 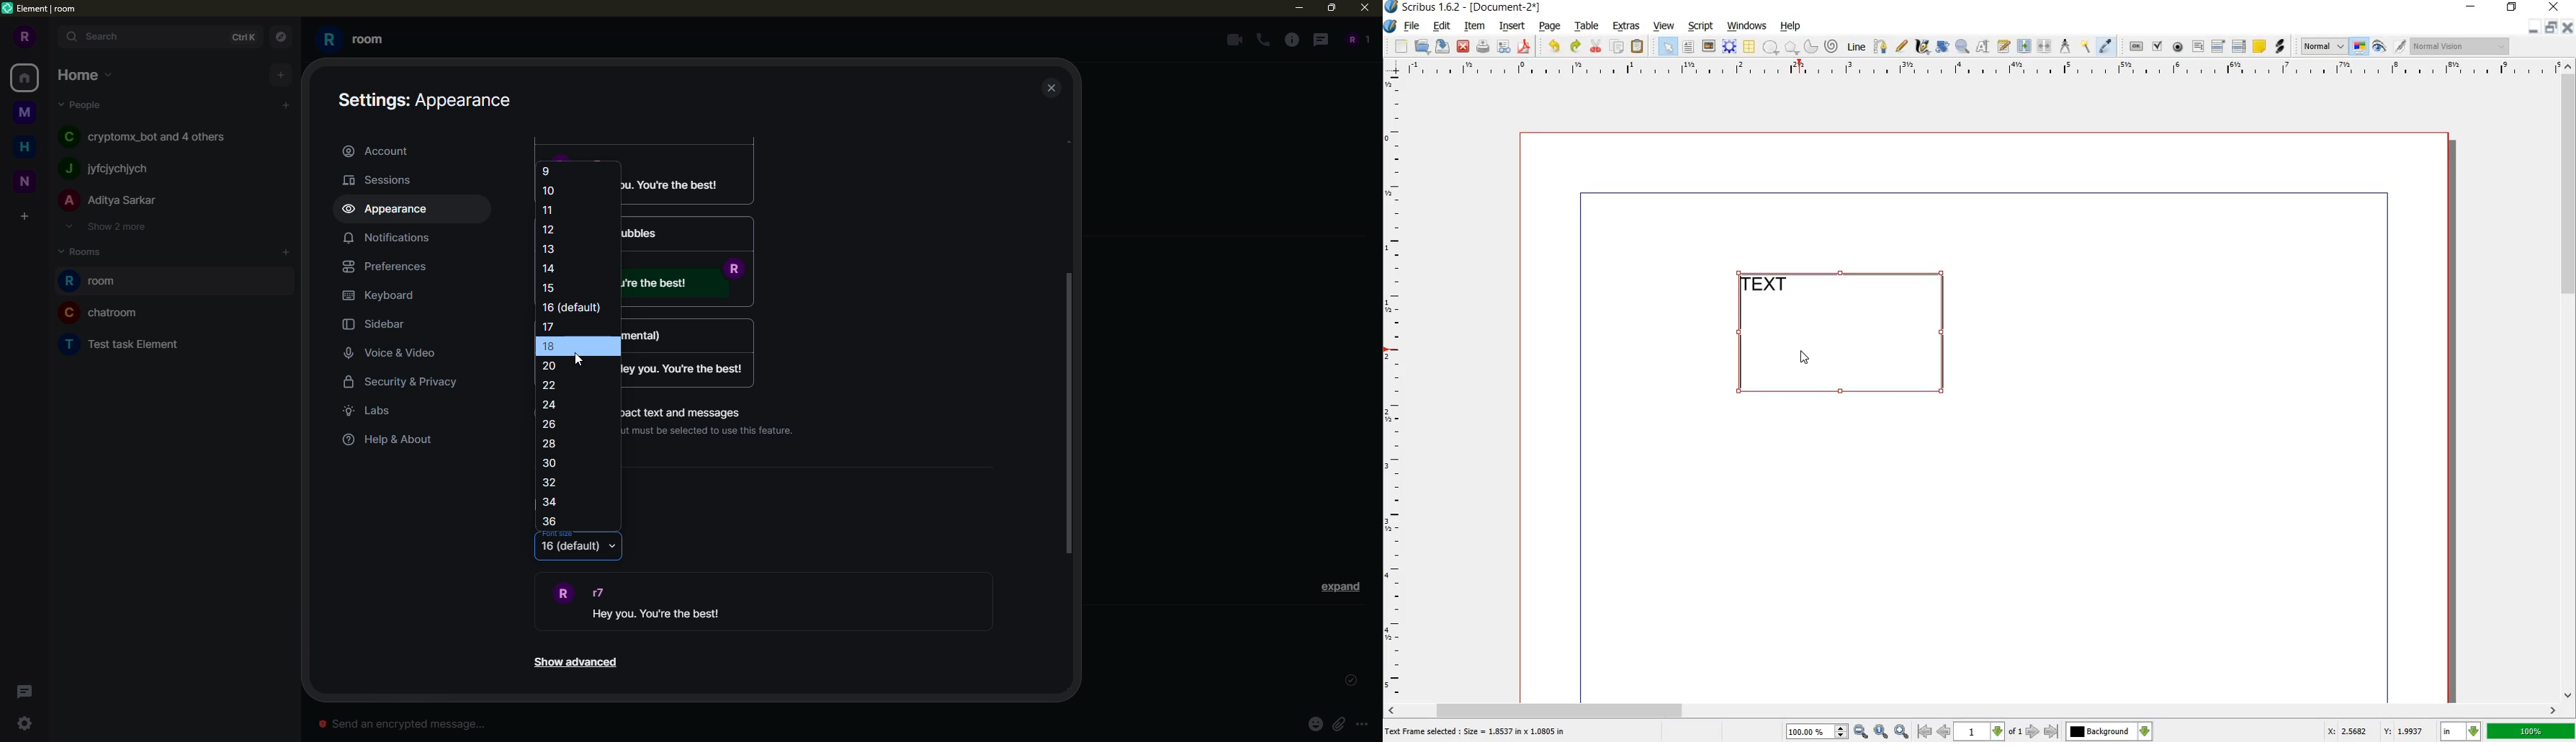 What do you see at coordinates (554, 287) in the screenshot?
I see `15` at bounding box center [554, 287].